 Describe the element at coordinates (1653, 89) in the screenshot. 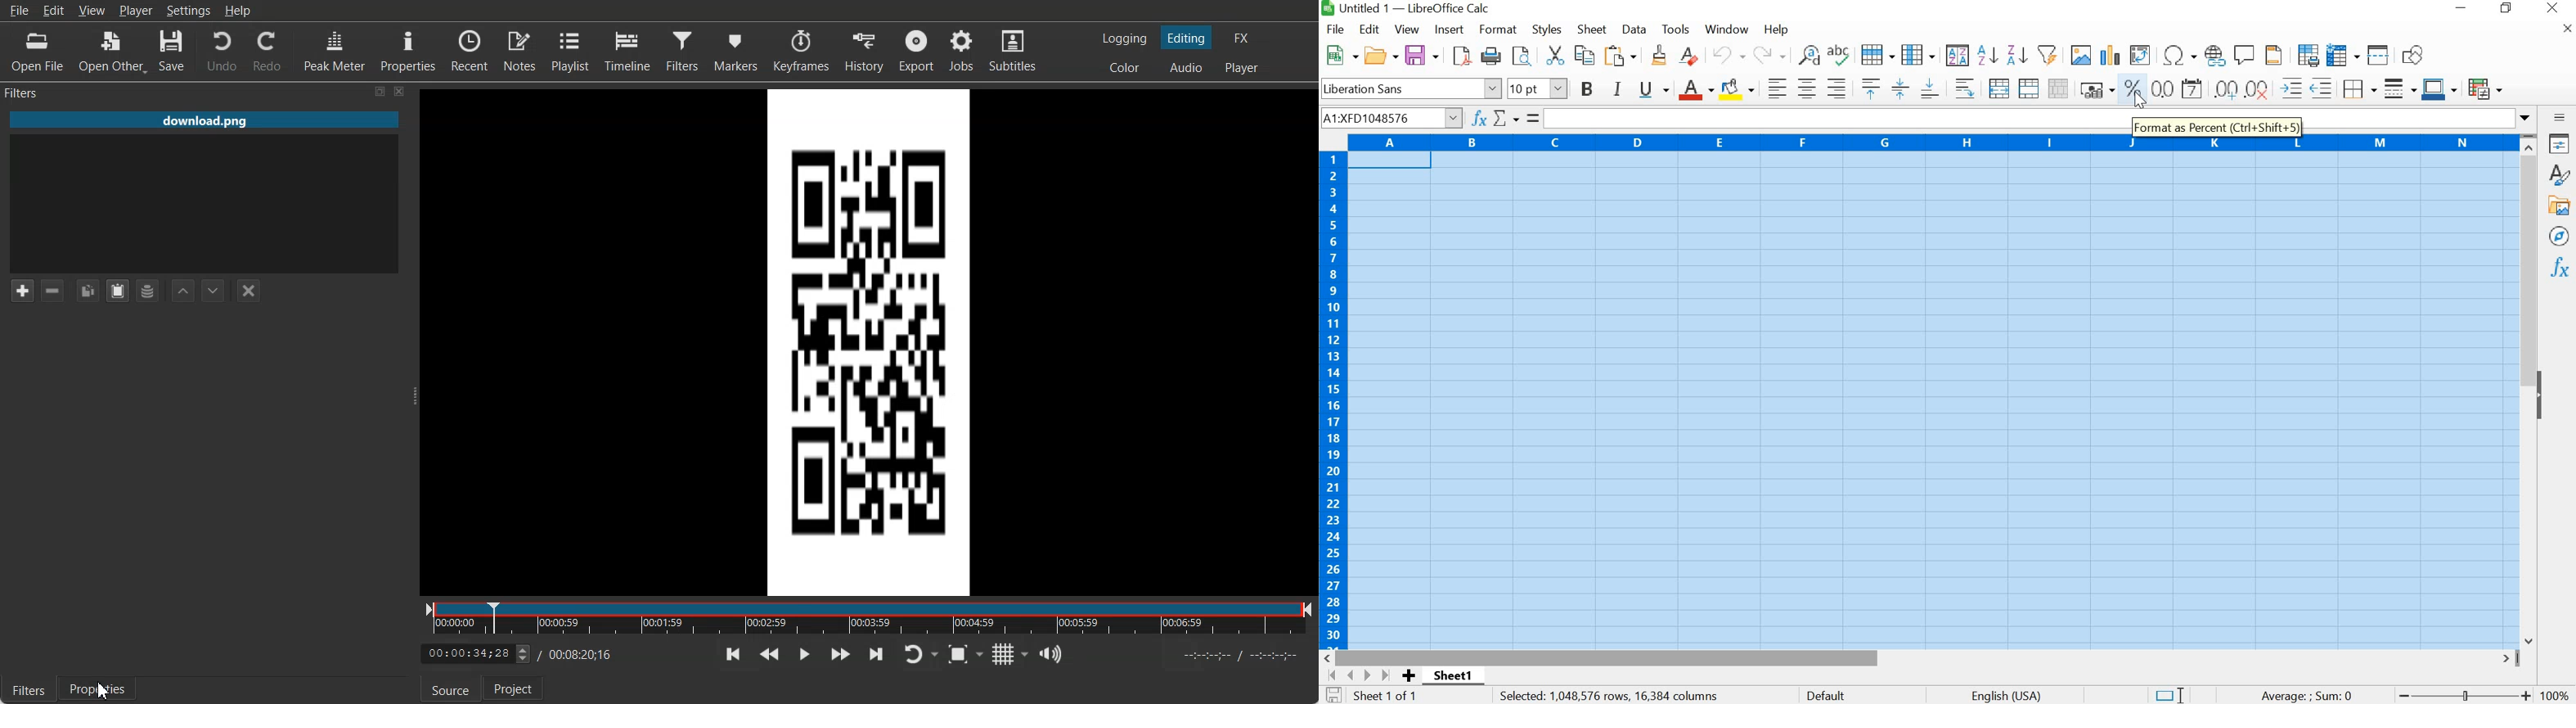

I see `UNDERLINE` at that location.